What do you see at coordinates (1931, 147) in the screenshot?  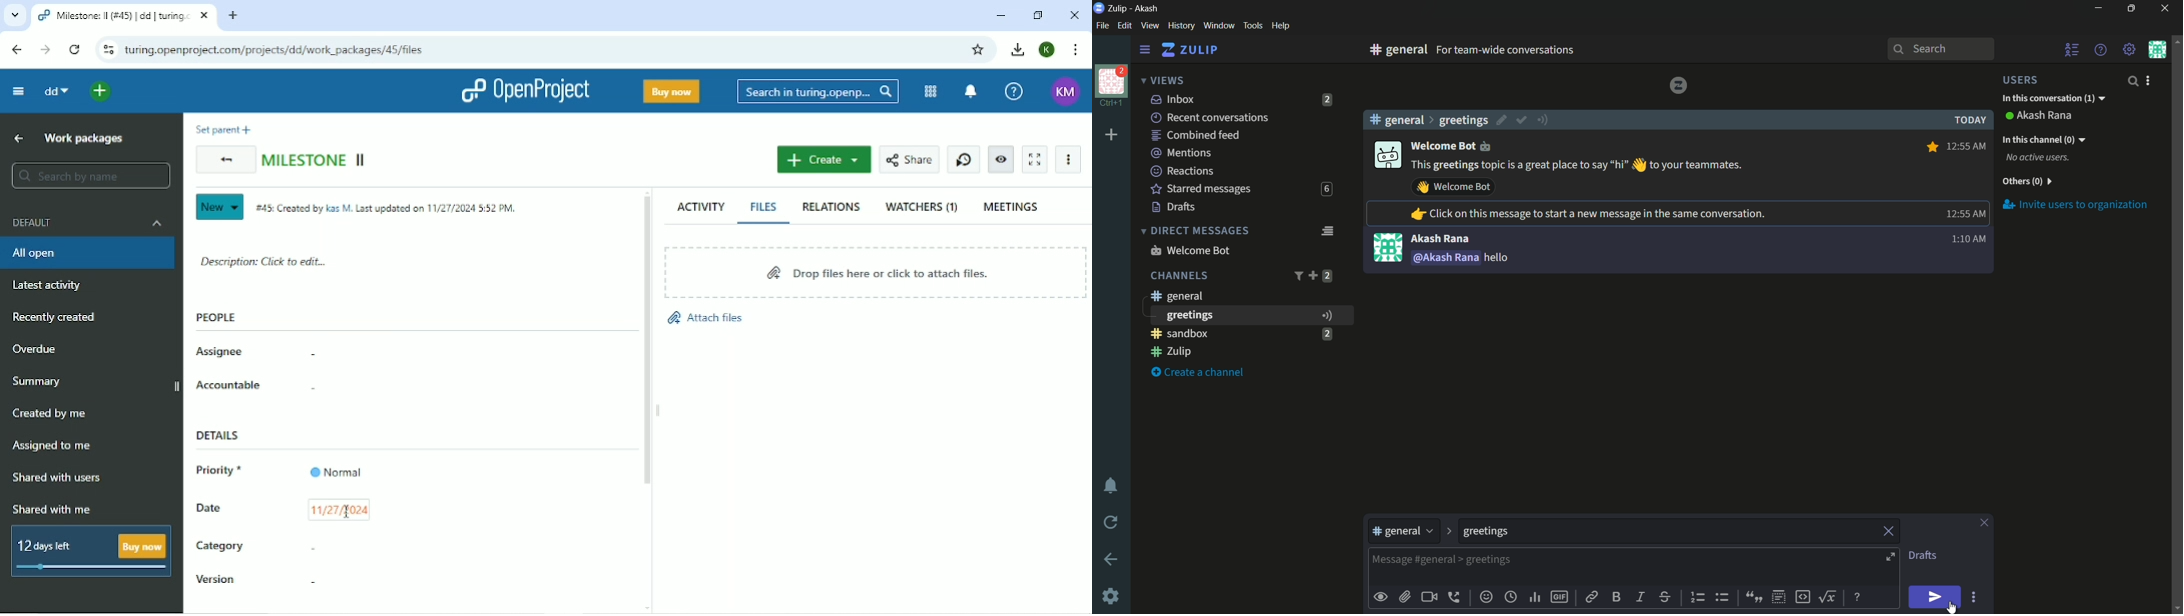 I see `Star` at bounding box center [1931, 147].